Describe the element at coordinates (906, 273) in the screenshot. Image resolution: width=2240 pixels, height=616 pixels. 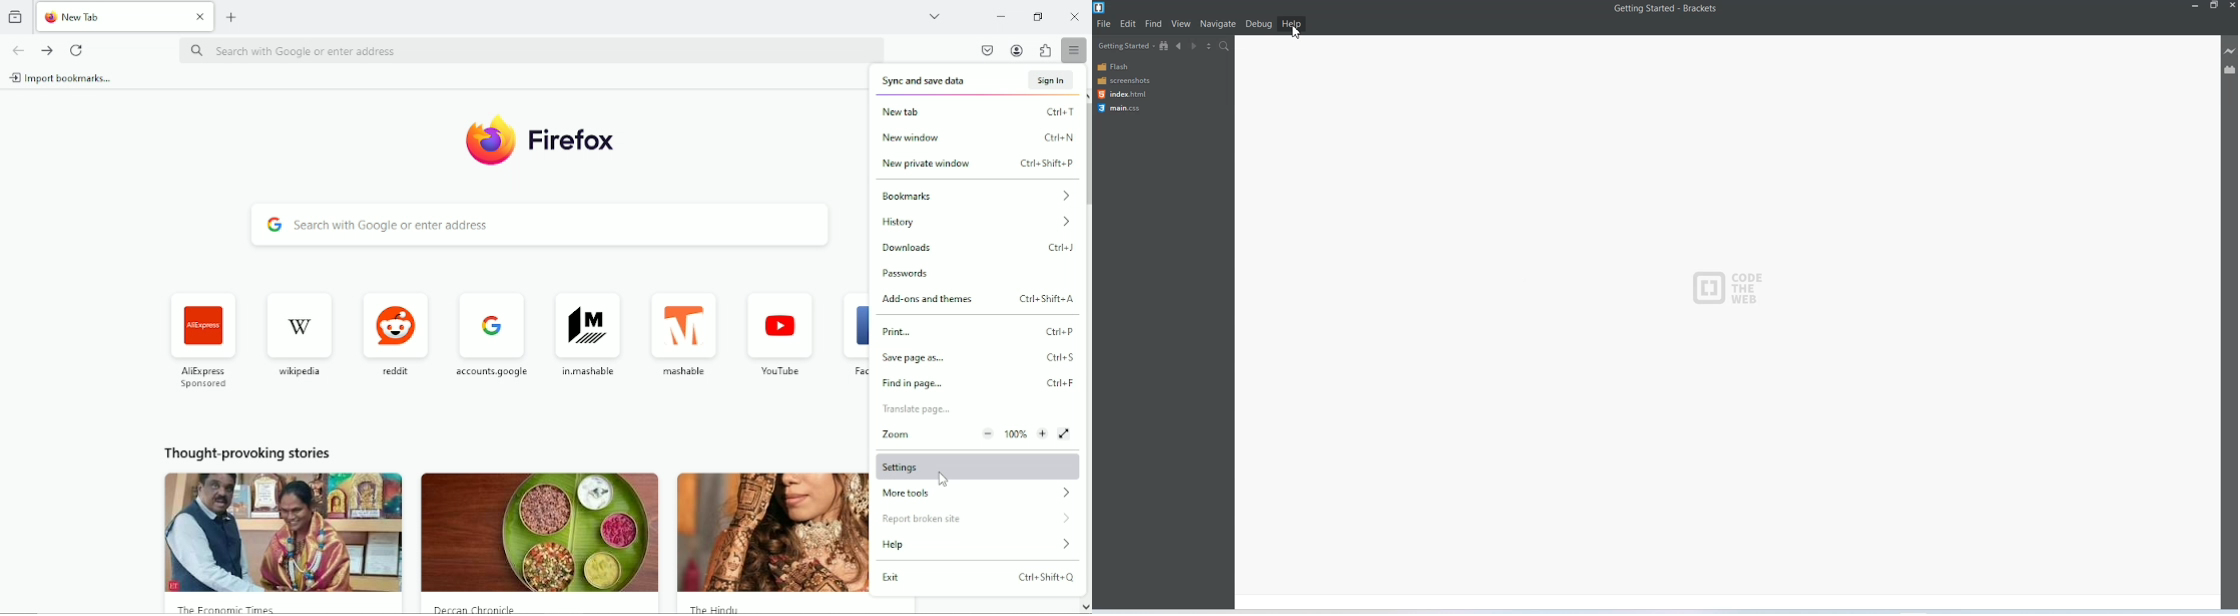
I see `passwords` at that location.